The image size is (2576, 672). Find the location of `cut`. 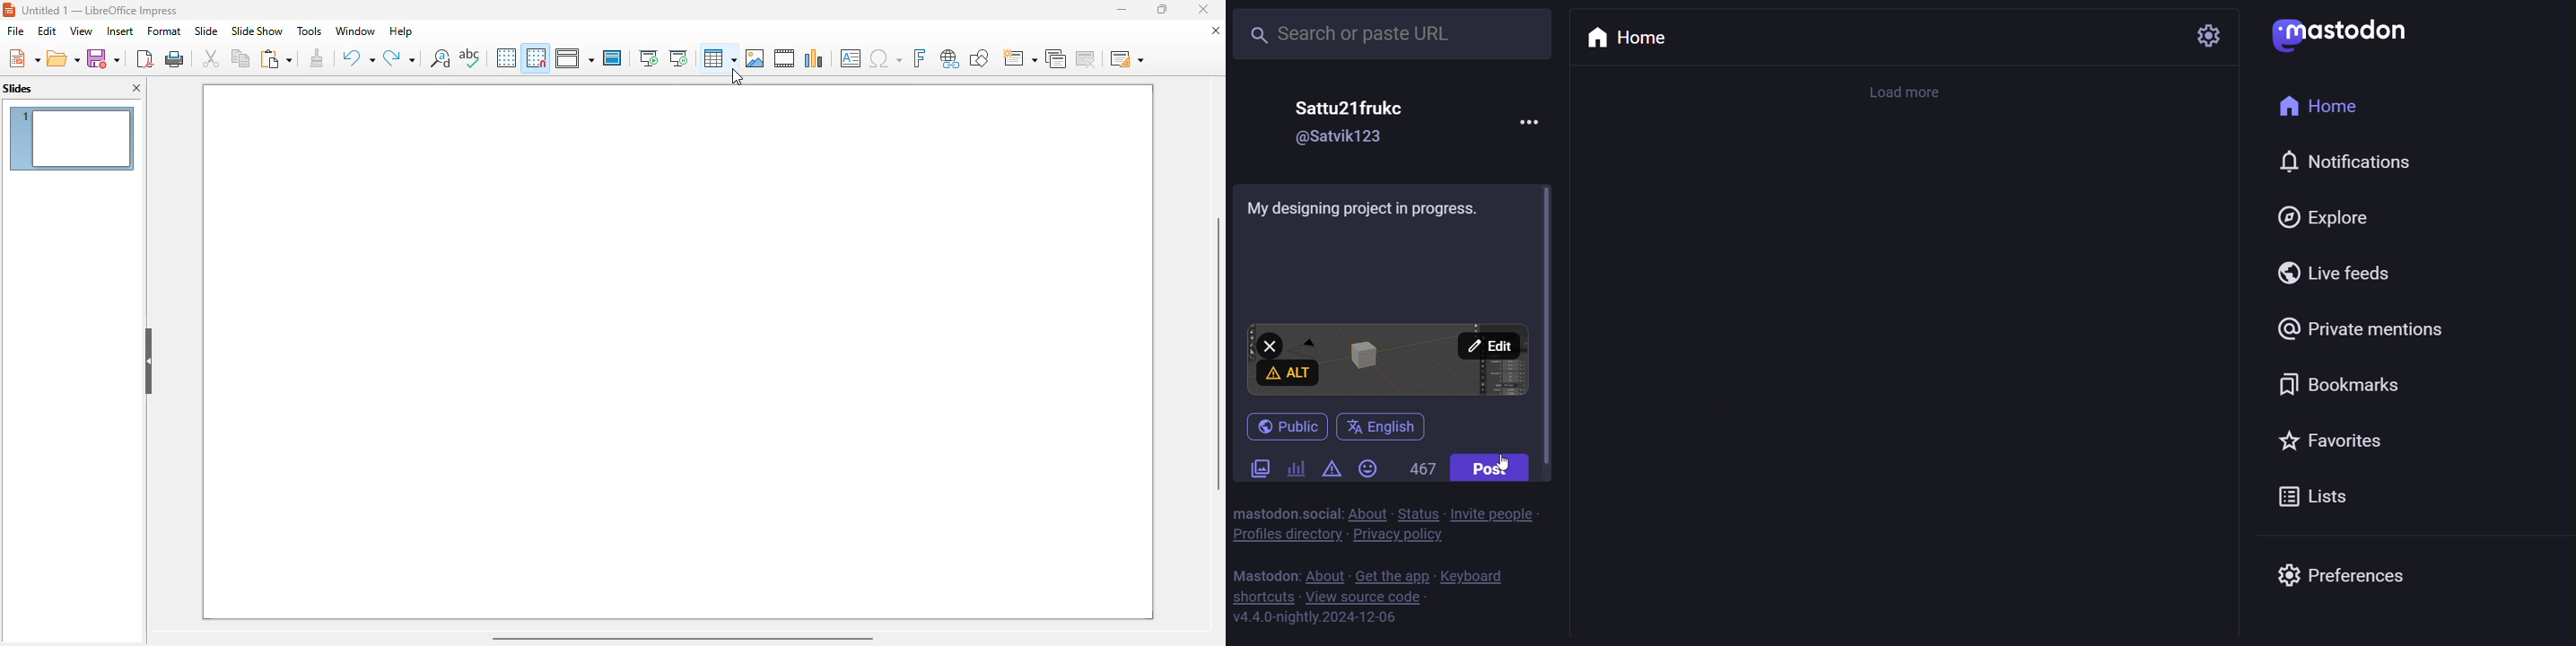

cut is located at coordinates (212, 58).